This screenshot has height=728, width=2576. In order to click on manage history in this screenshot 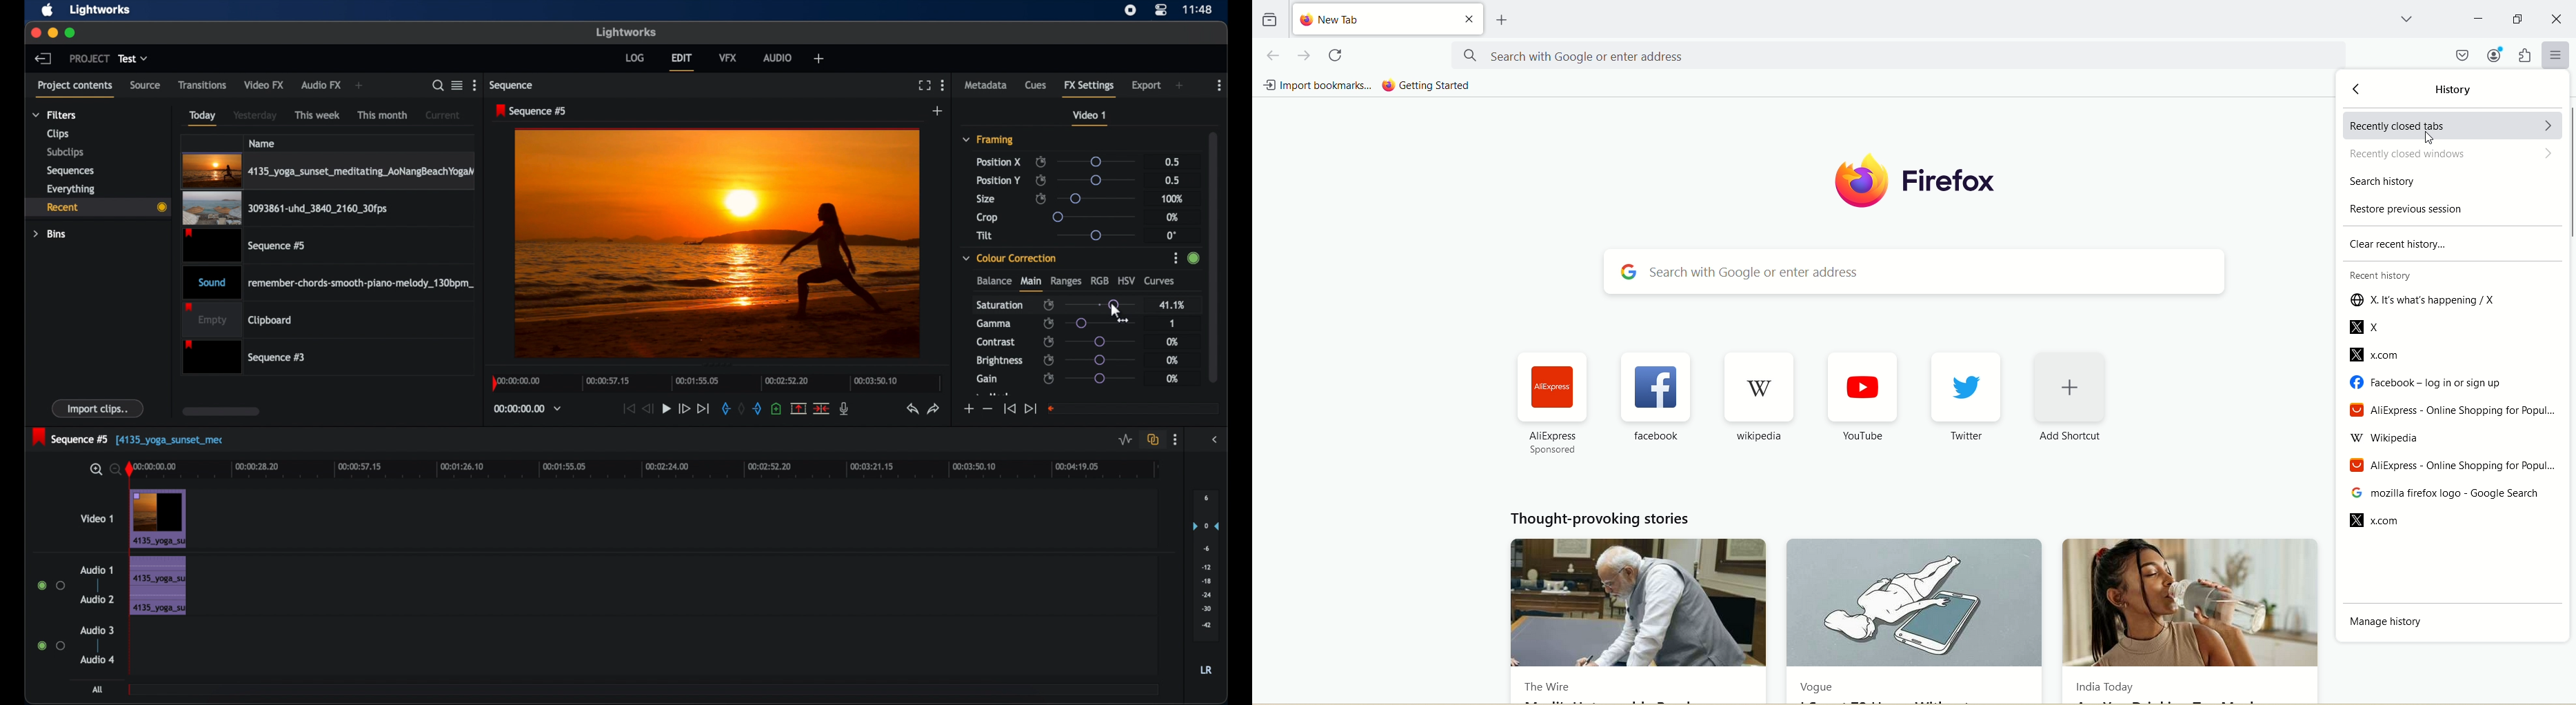, I will do `click(2455, 622)`.